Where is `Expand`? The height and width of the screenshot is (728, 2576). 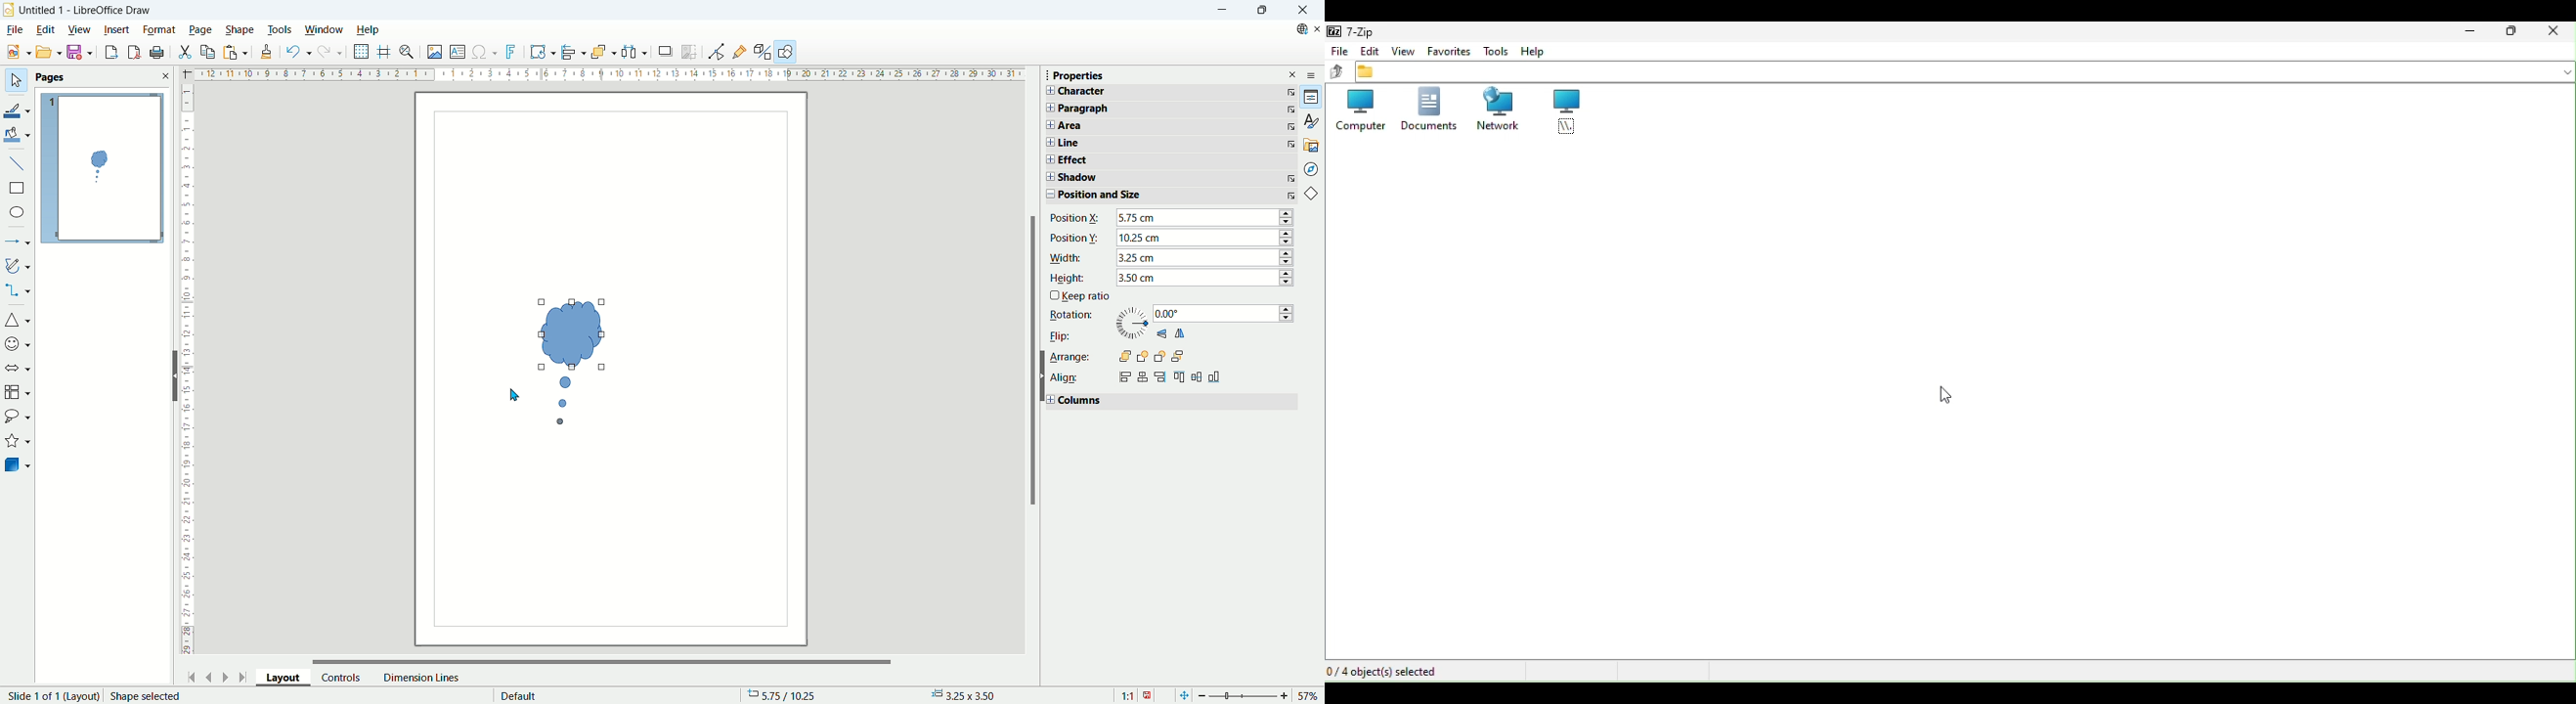
Expand is located at coordinates (1049, 142).